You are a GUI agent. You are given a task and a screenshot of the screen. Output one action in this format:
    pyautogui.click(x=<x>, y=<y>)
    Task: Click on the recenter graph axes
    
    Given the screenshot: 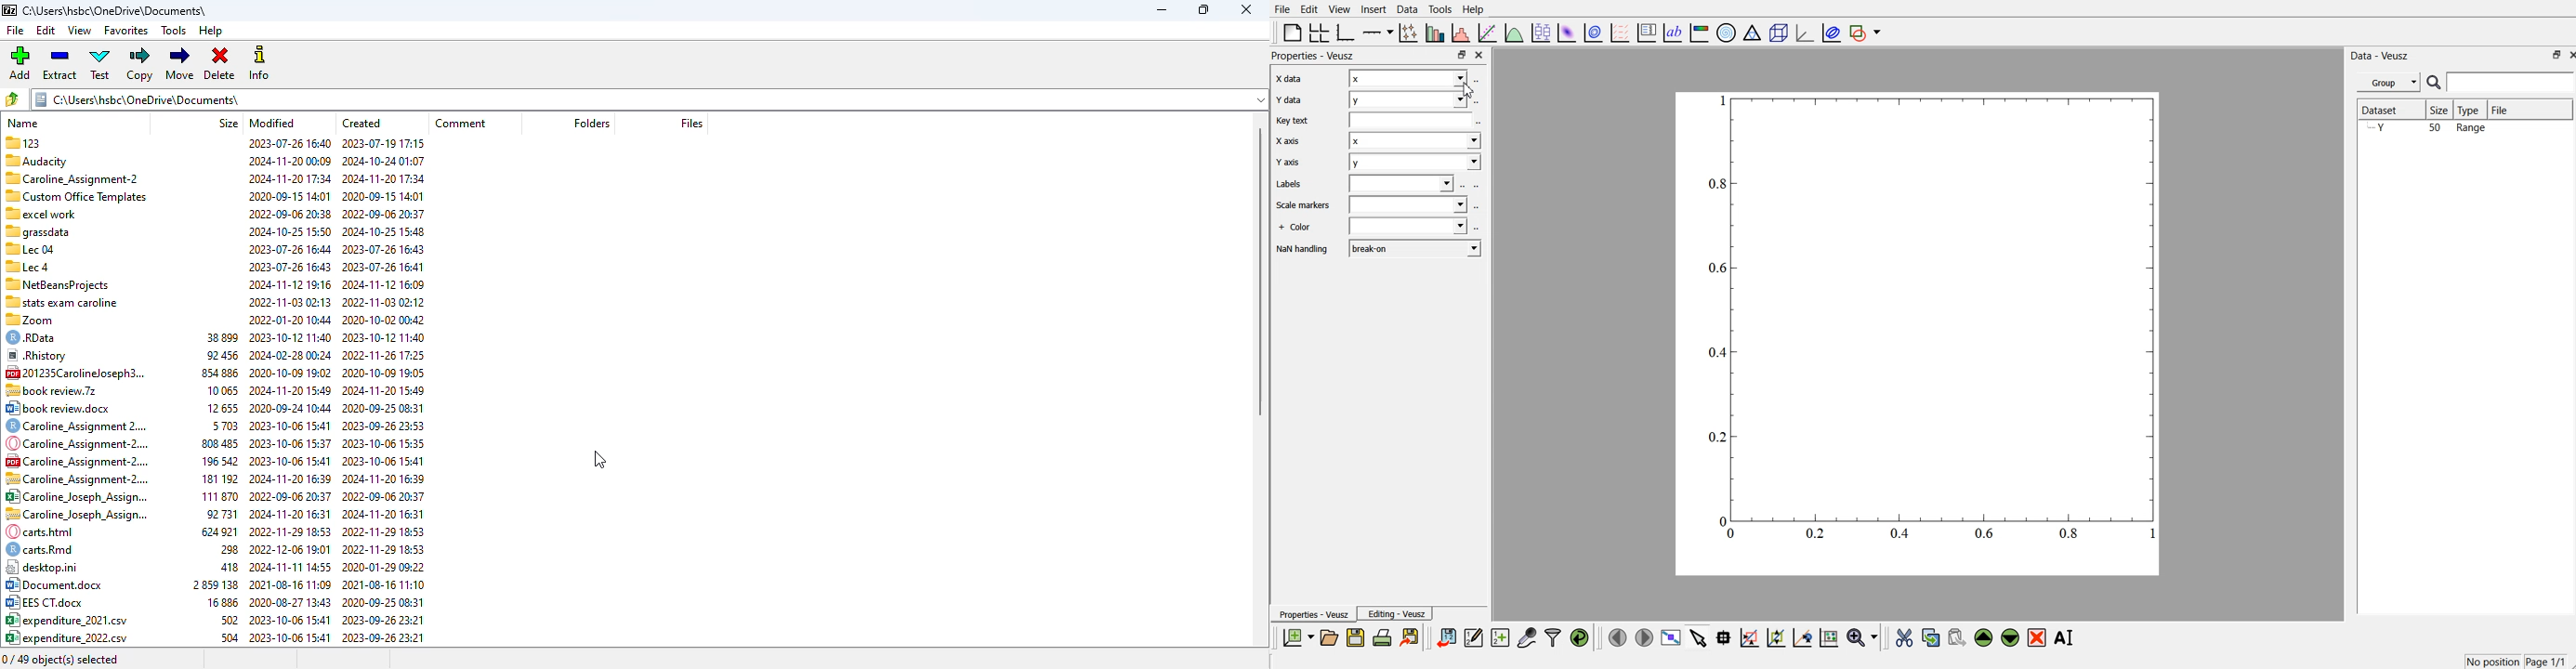 What is the action you would take?
    pyautogui.click(x=1802, y=638)
    